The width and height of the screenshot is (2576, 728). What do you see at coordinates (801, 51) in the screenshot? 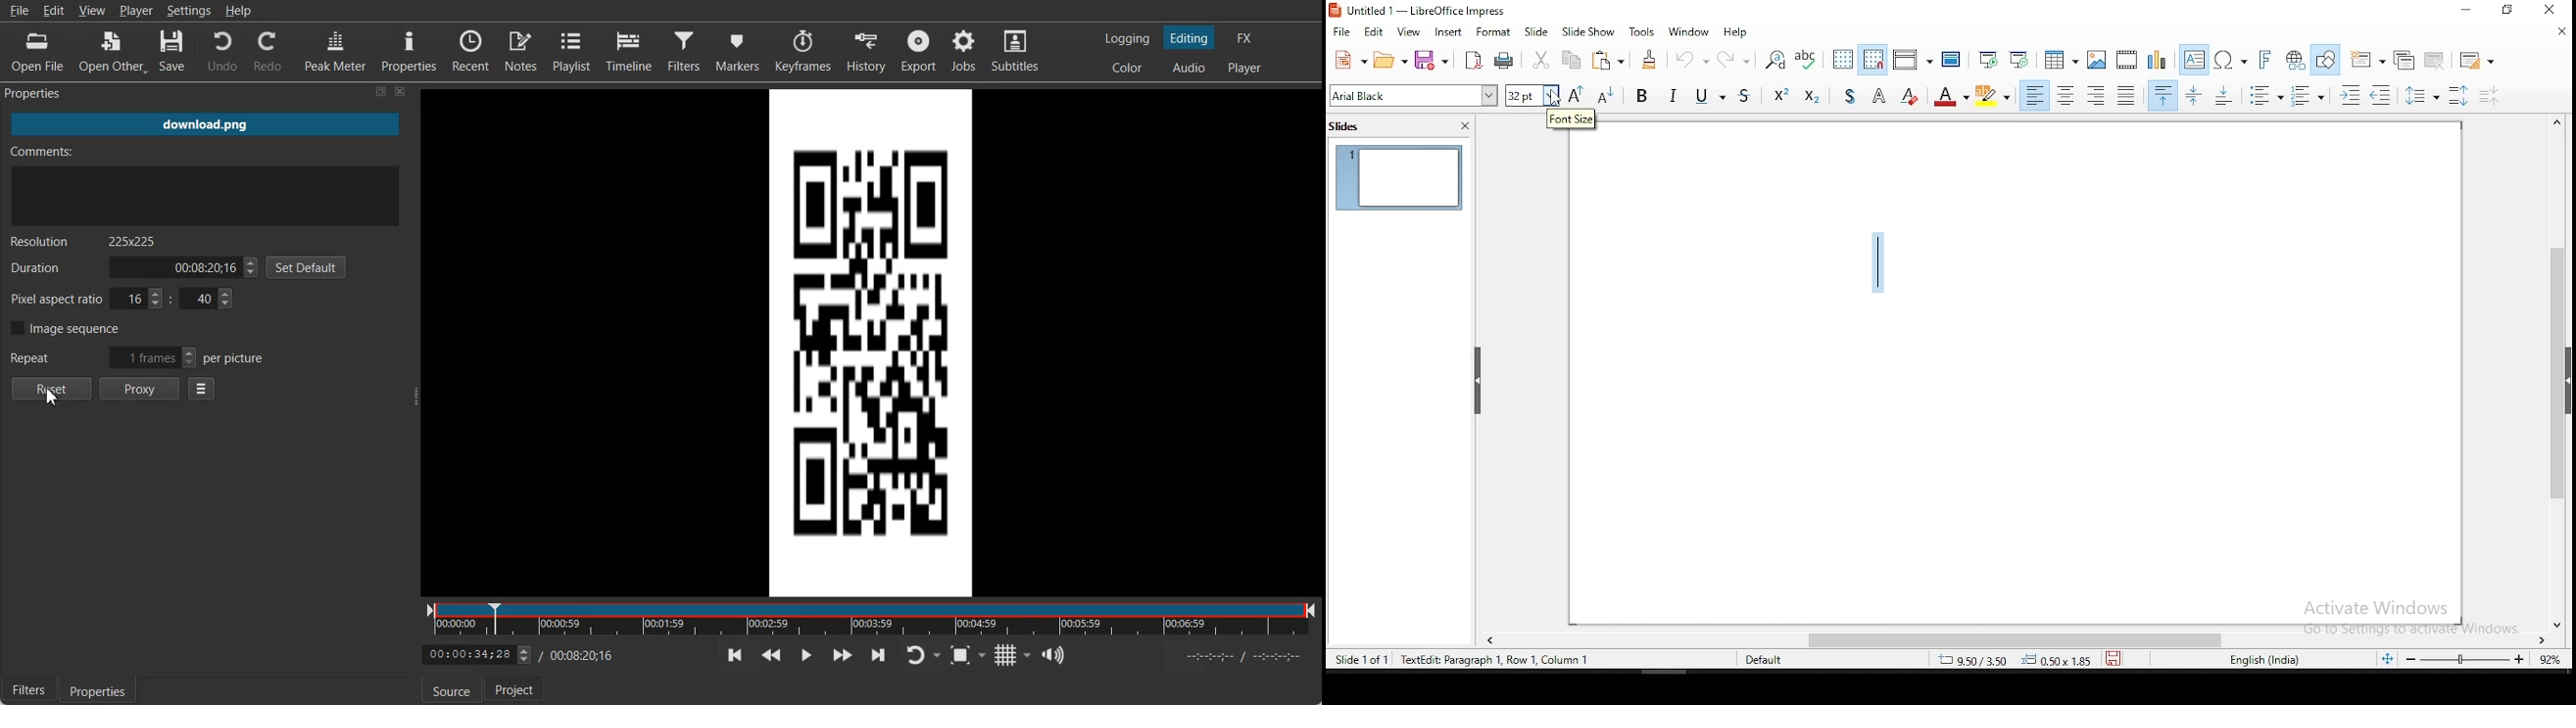
I see `Keyframe` at bounding box center [801, 51].